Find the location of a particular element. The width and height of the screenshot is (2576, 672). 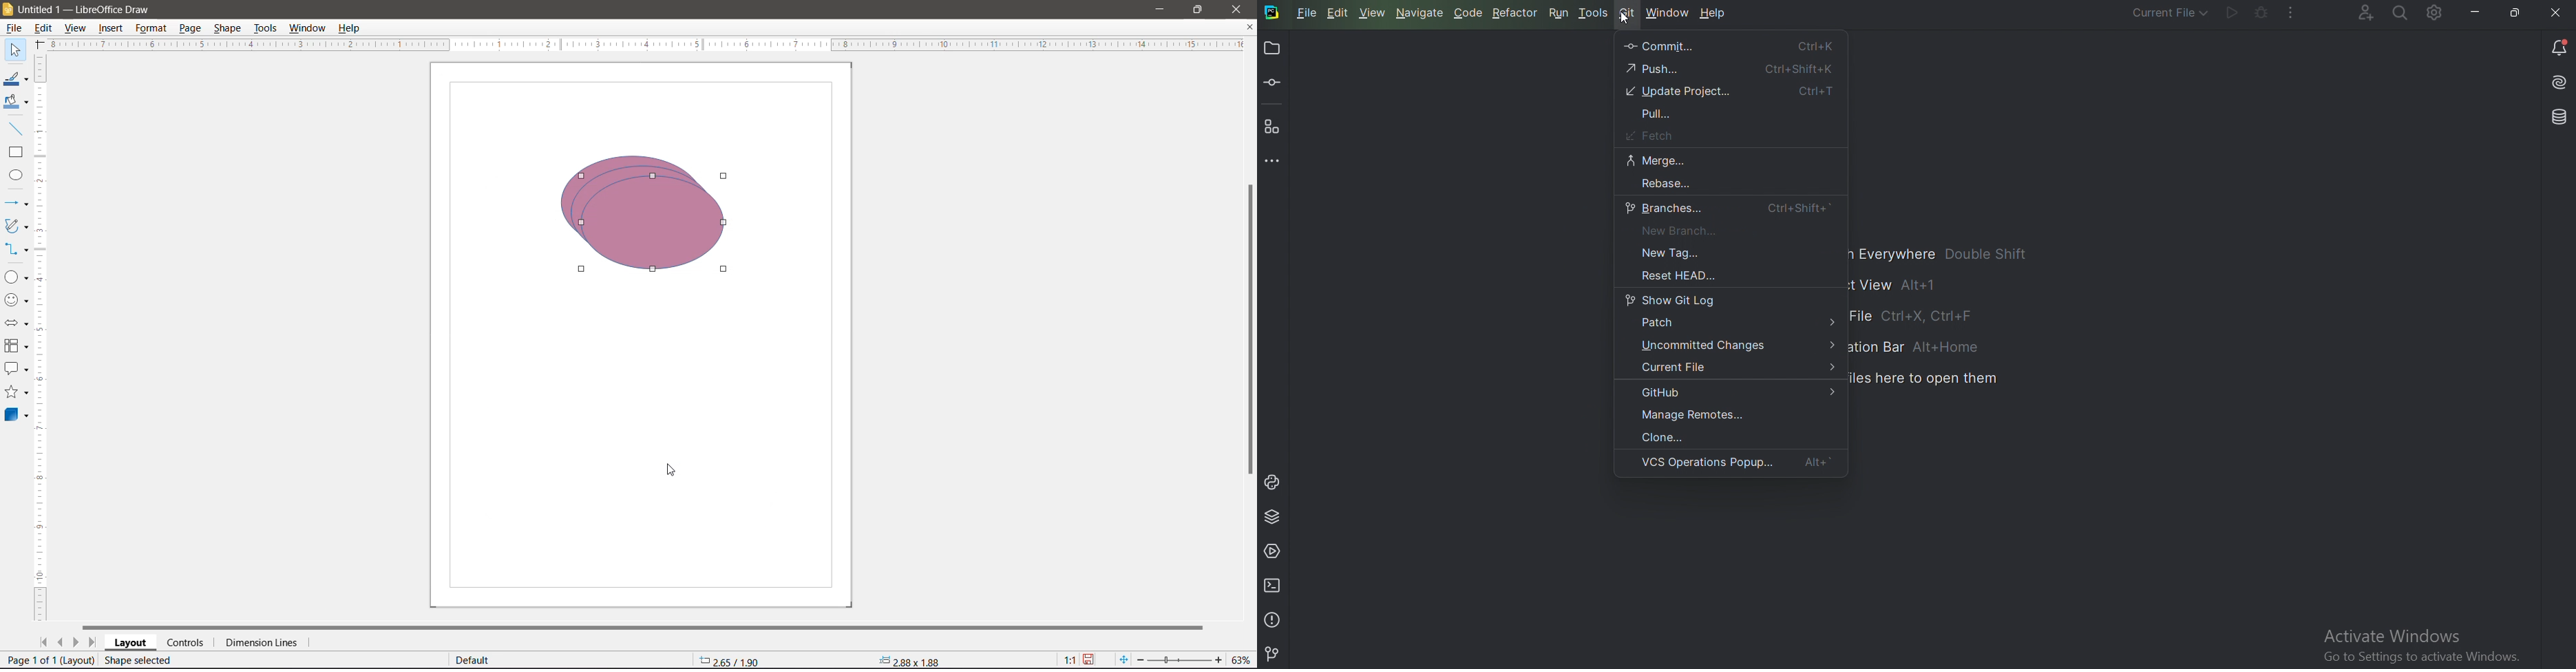

Current Zoom Level is located at coordinates (1241, 660).